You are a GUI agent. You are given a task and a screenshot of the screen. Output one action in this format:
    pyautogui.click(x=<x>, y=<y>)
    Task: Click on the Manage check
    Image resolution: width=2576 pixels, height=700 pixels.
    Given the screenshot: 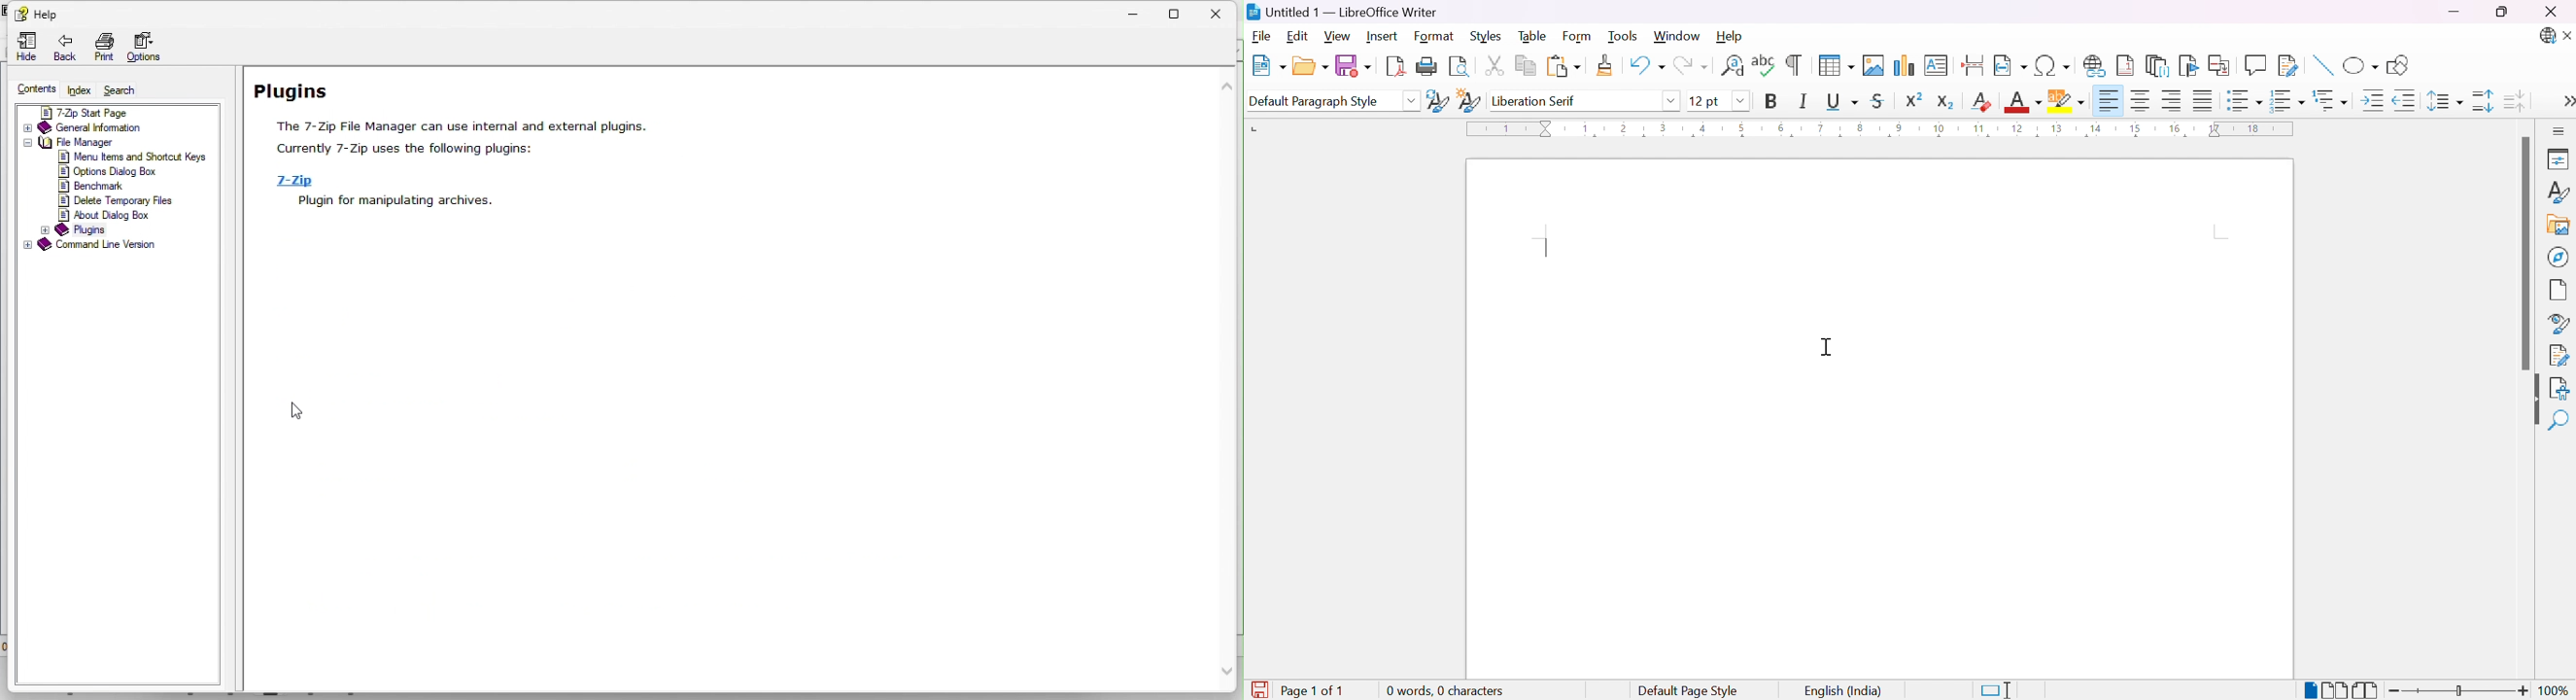 What is the action you would take?
    pyautogui.click(x=2560, y=354)
    